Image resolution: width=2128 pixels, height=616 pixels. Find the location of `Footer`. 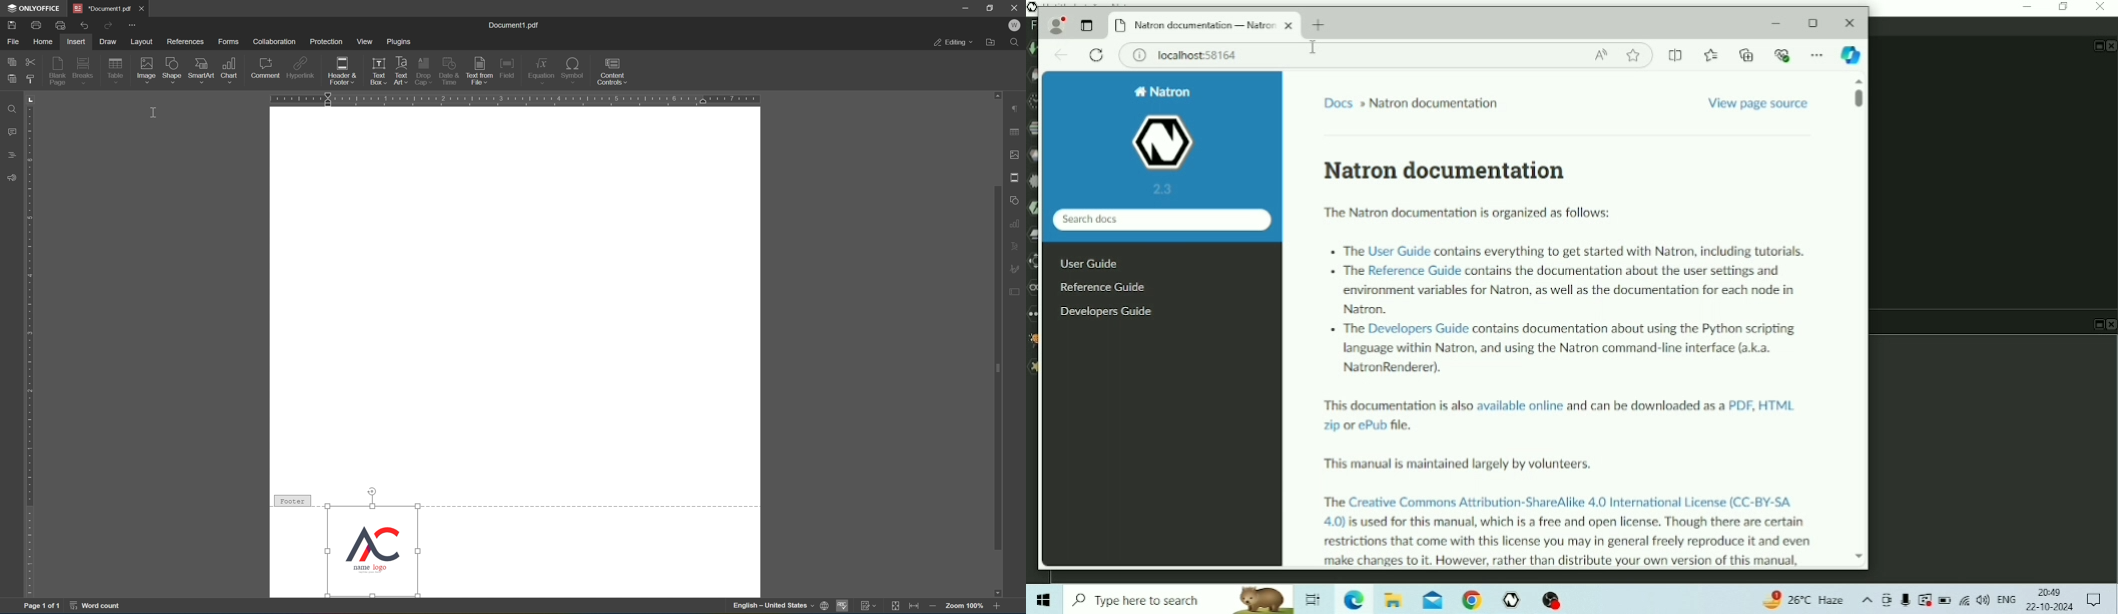

Footer is located at coordinates (294, 500).